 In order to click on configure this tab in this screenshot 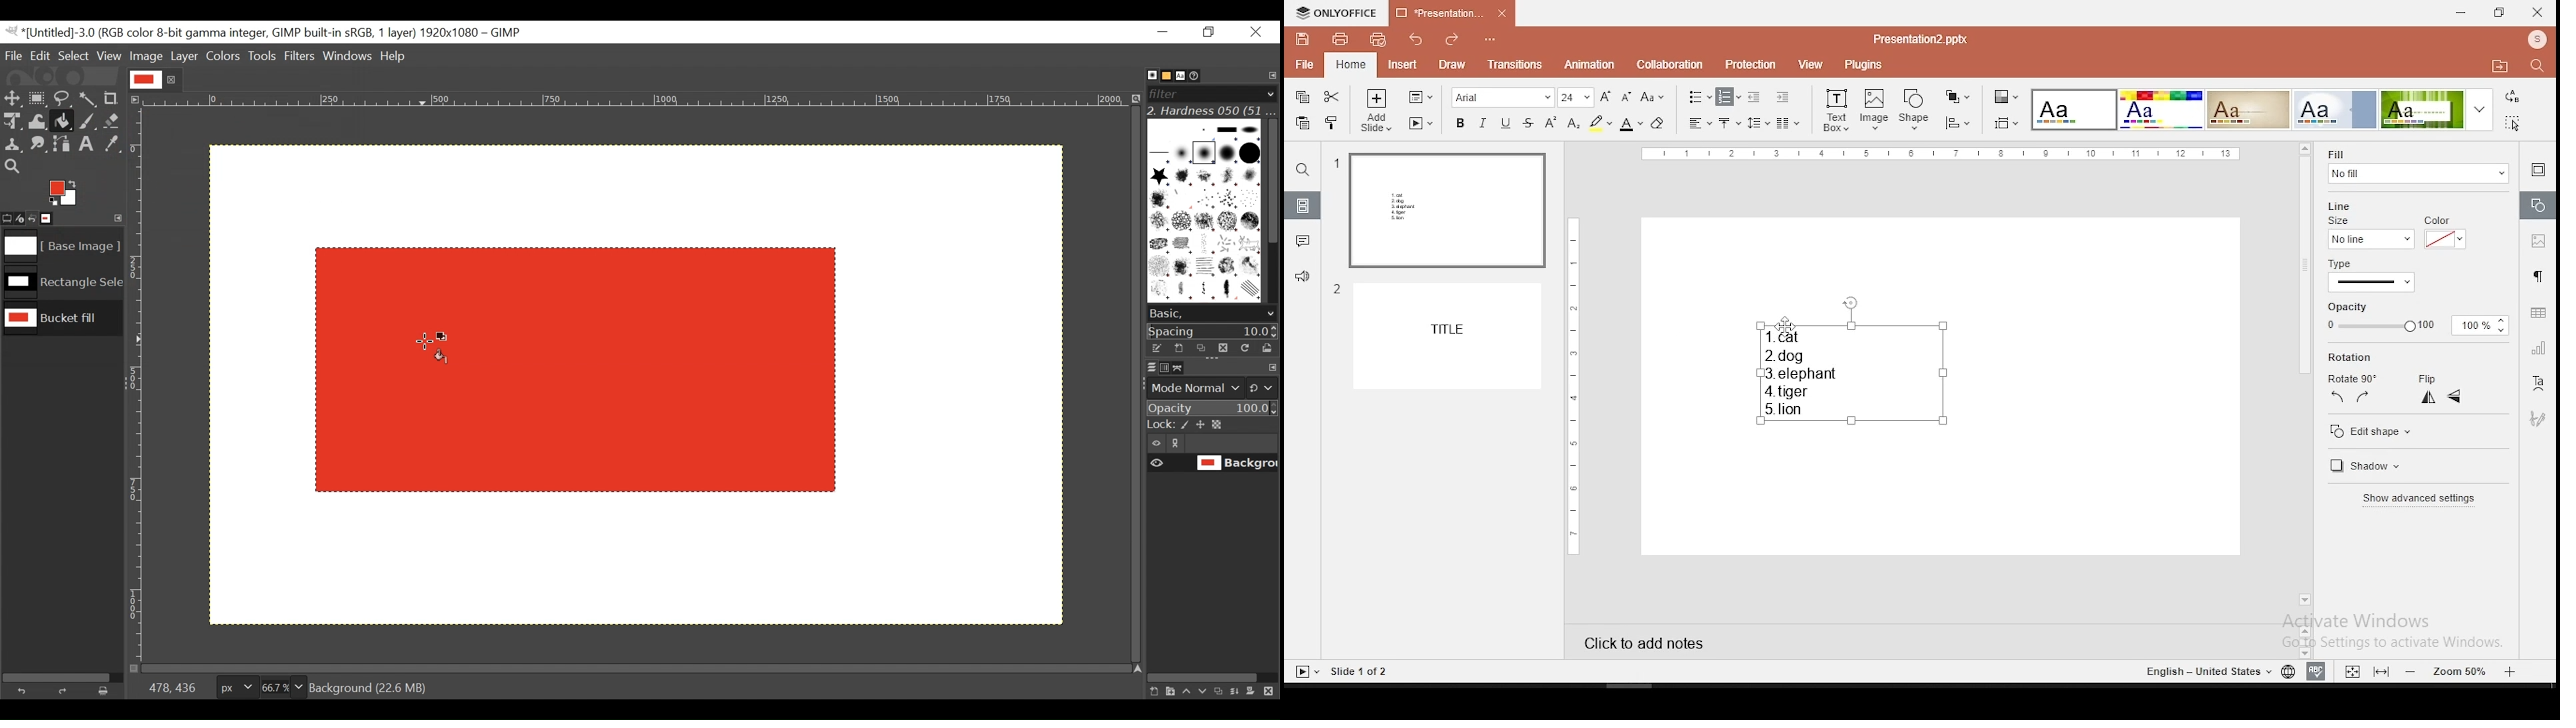, I will do `click(1272, 369)`.